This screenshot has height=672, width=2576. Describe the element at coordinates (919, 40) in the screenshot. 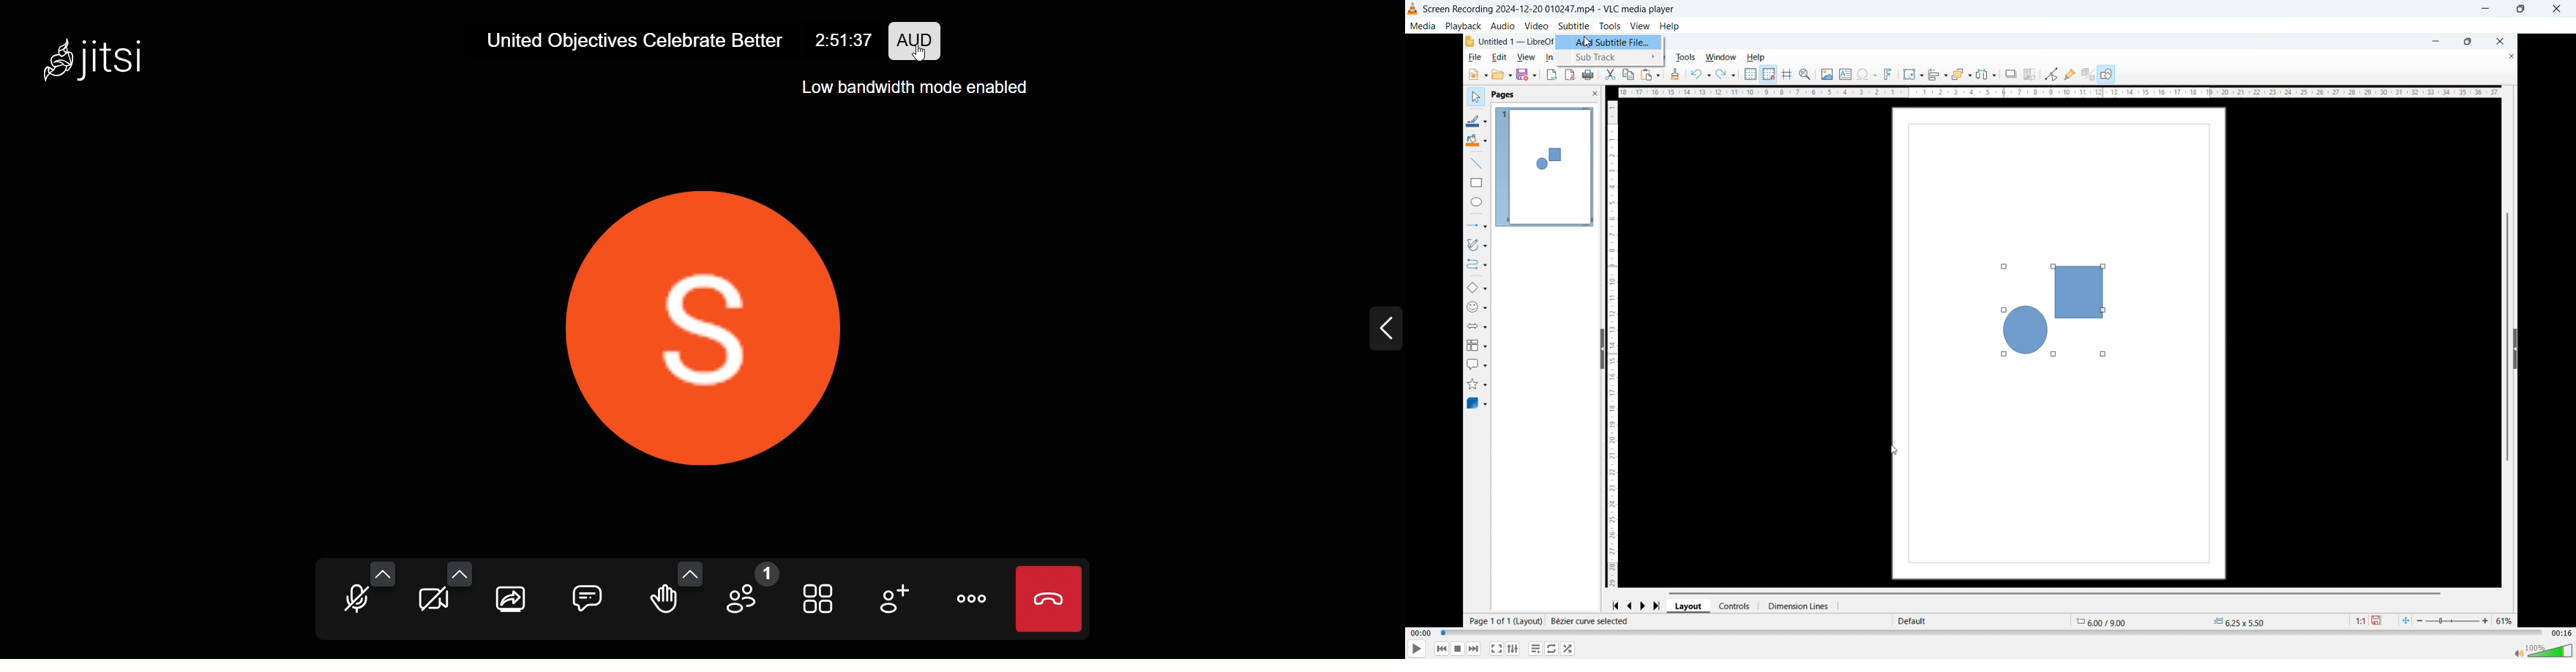

I see `performance setting` at that location.